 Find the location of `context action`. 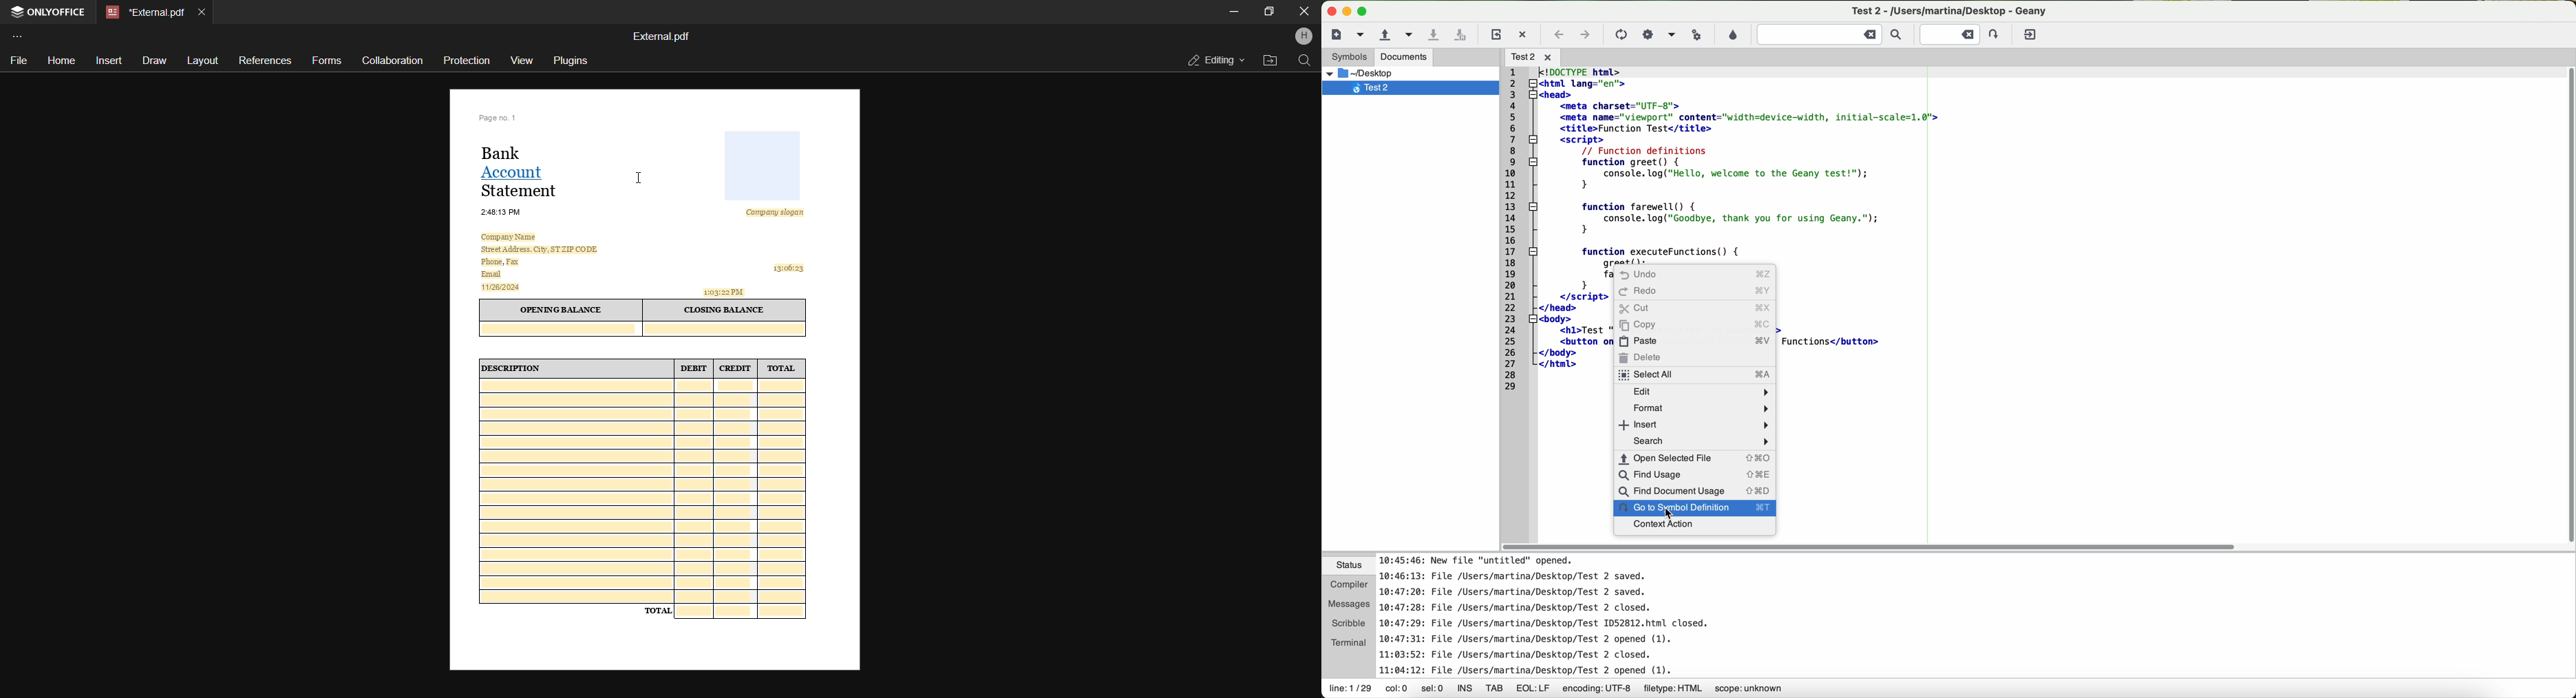

context action is located at coordinates (1662, 525).